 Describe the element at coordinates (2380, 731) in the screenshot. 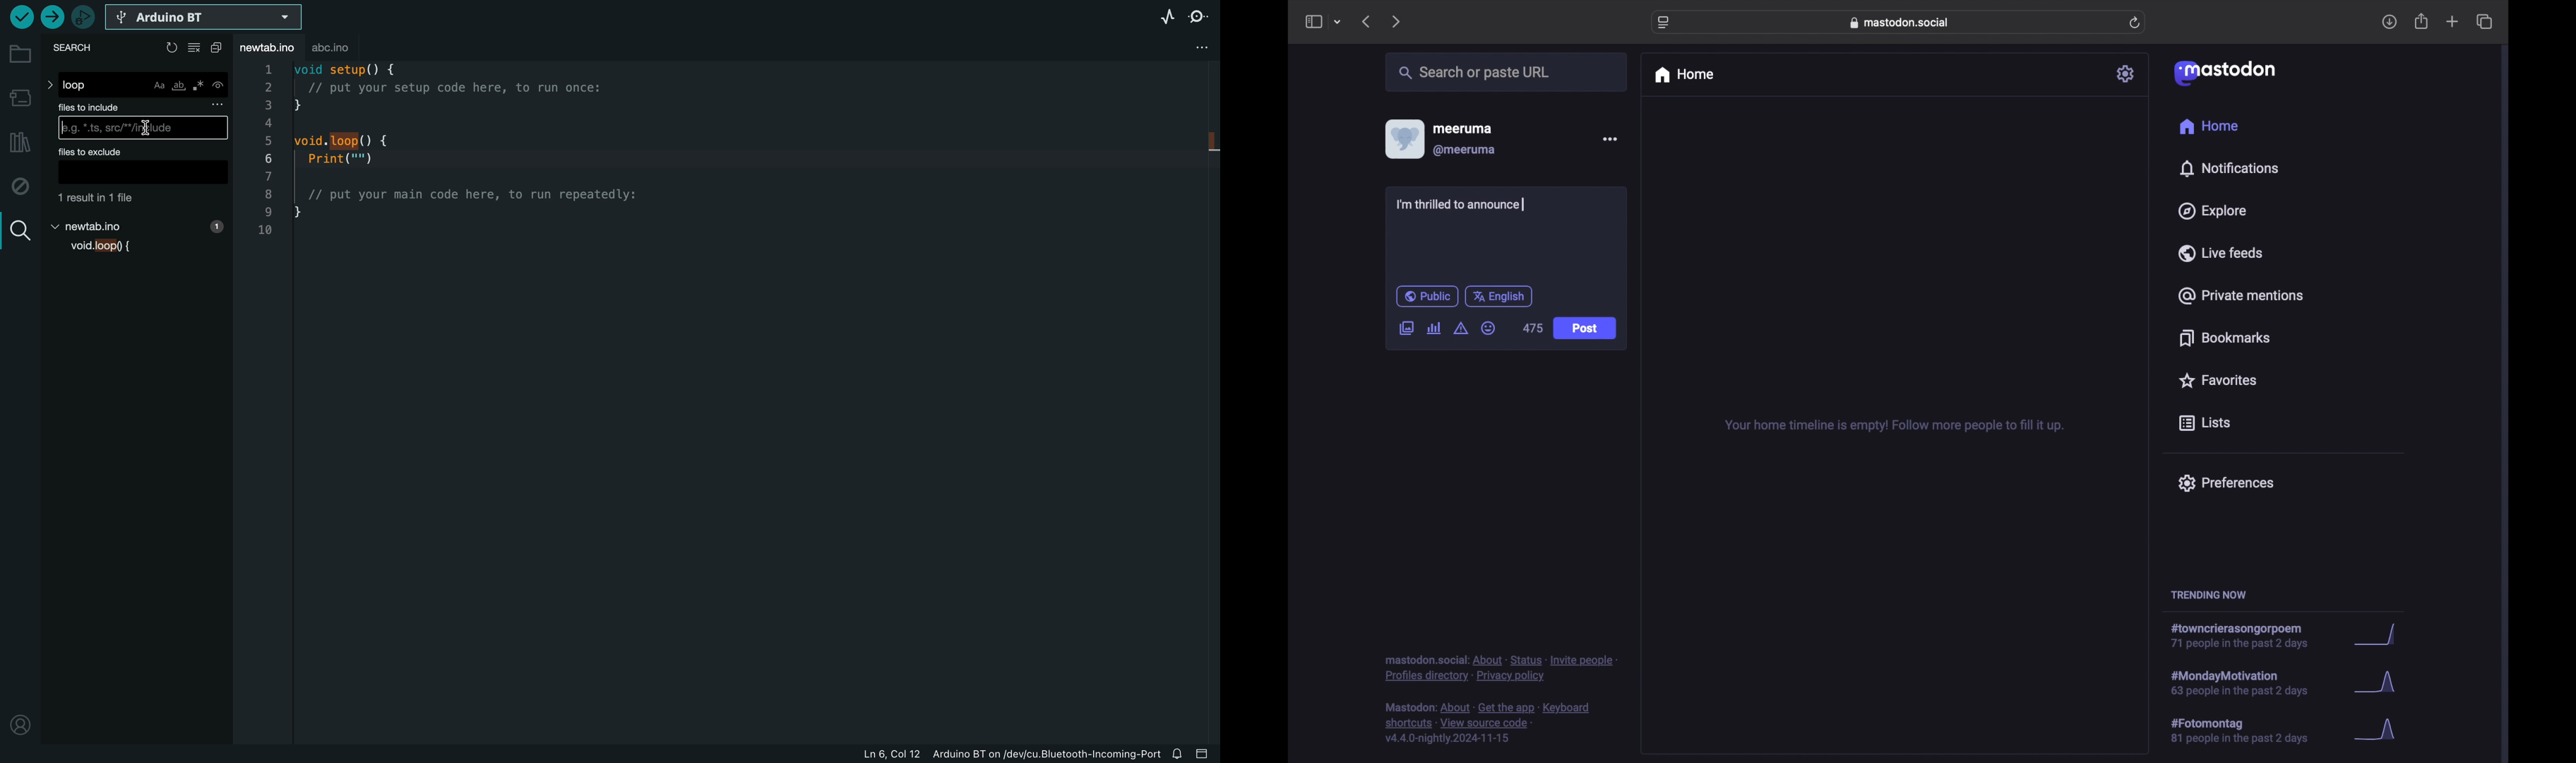

I see `graph` at that location.